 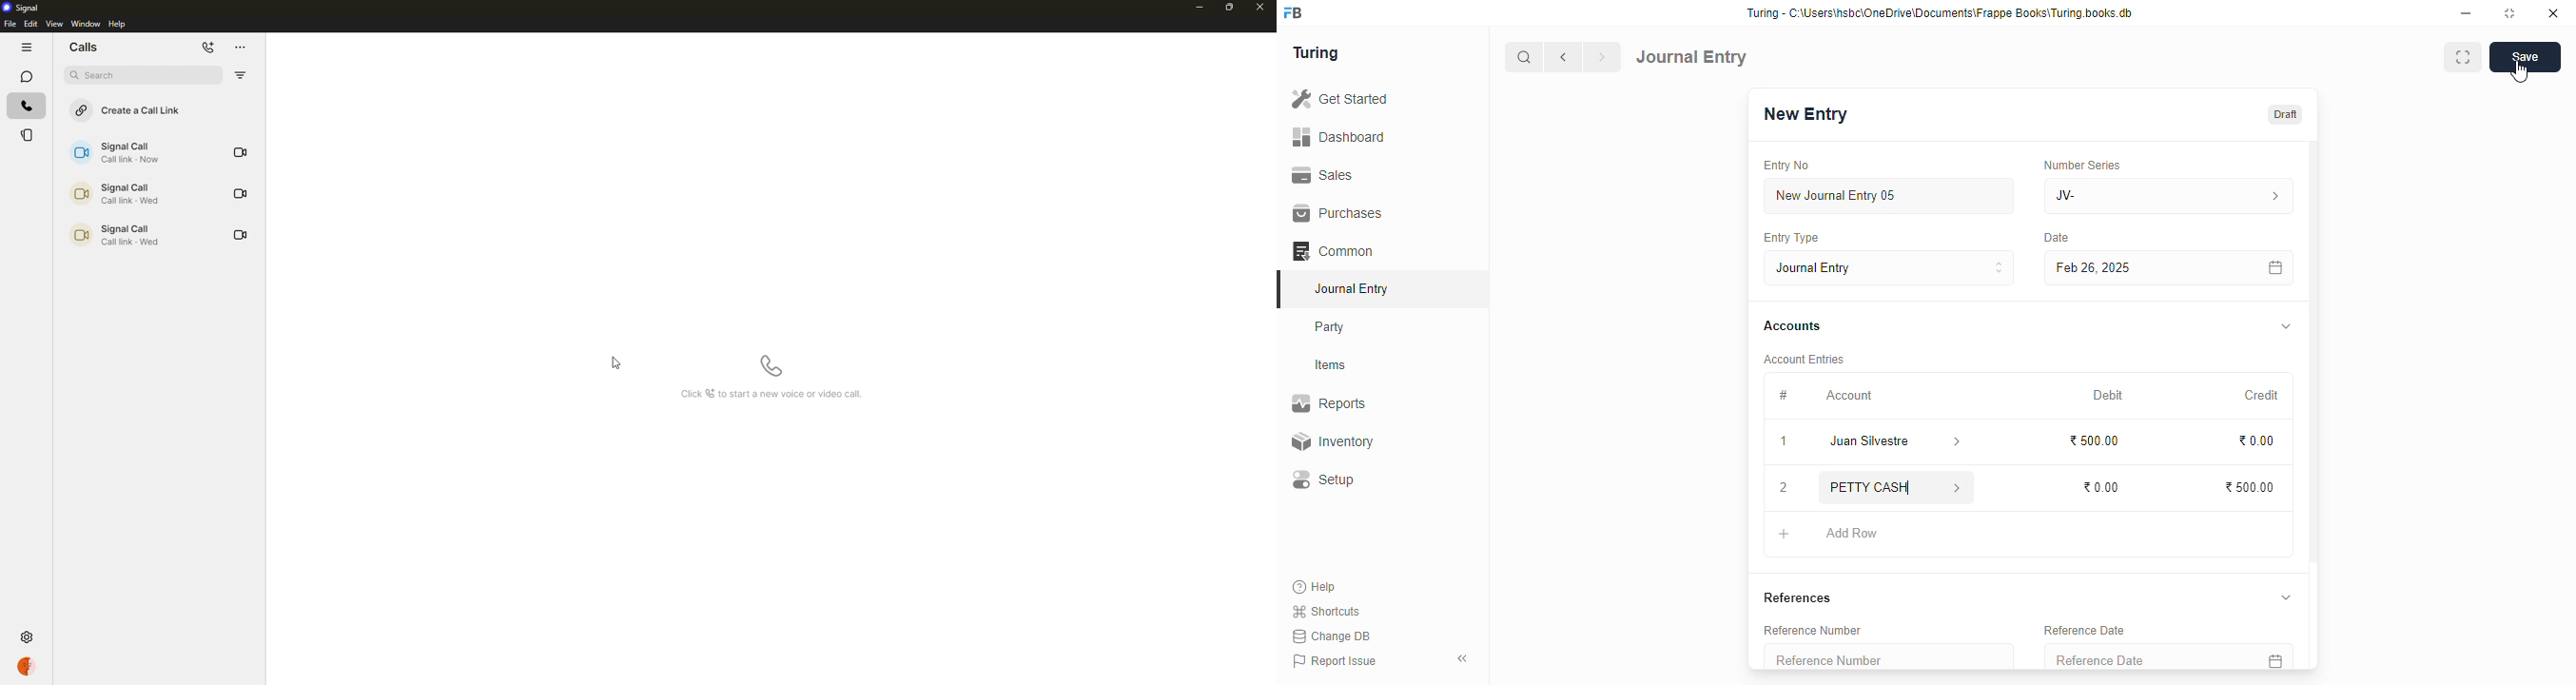 I want to click on search, so click(x=142, y=76).